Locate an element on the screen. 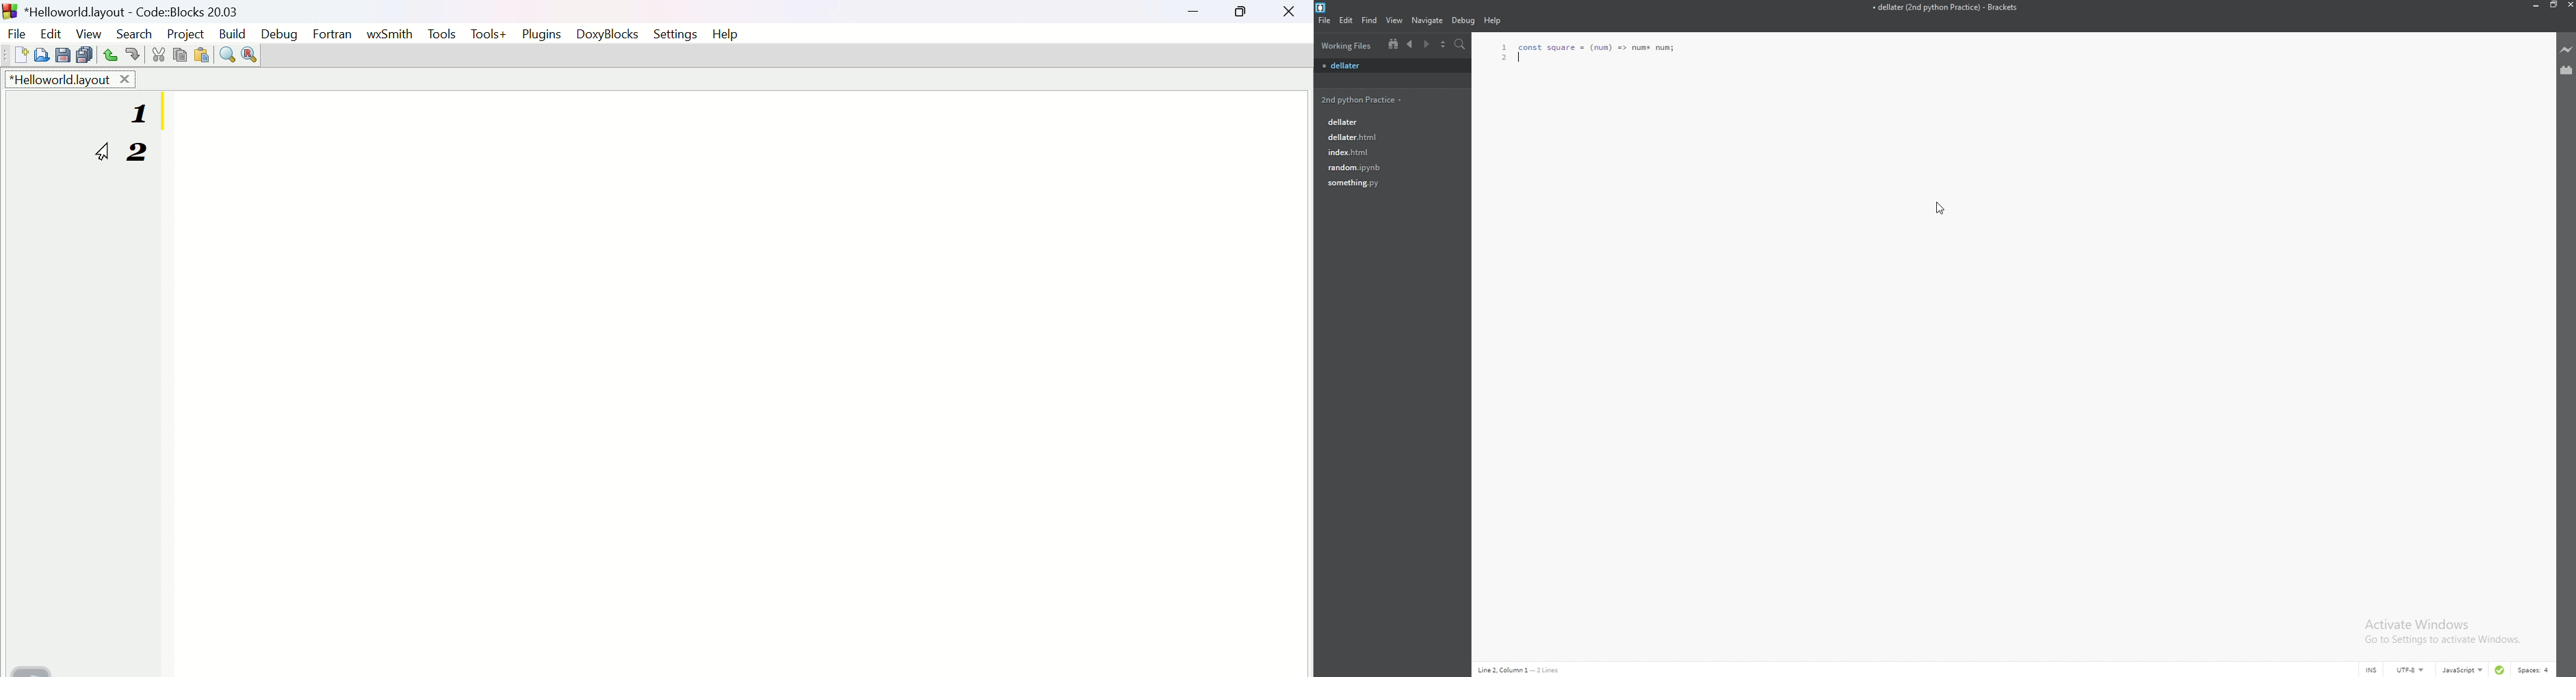 This screenshot has width=2576, height=700. Help is located at coordinates (731, 33).